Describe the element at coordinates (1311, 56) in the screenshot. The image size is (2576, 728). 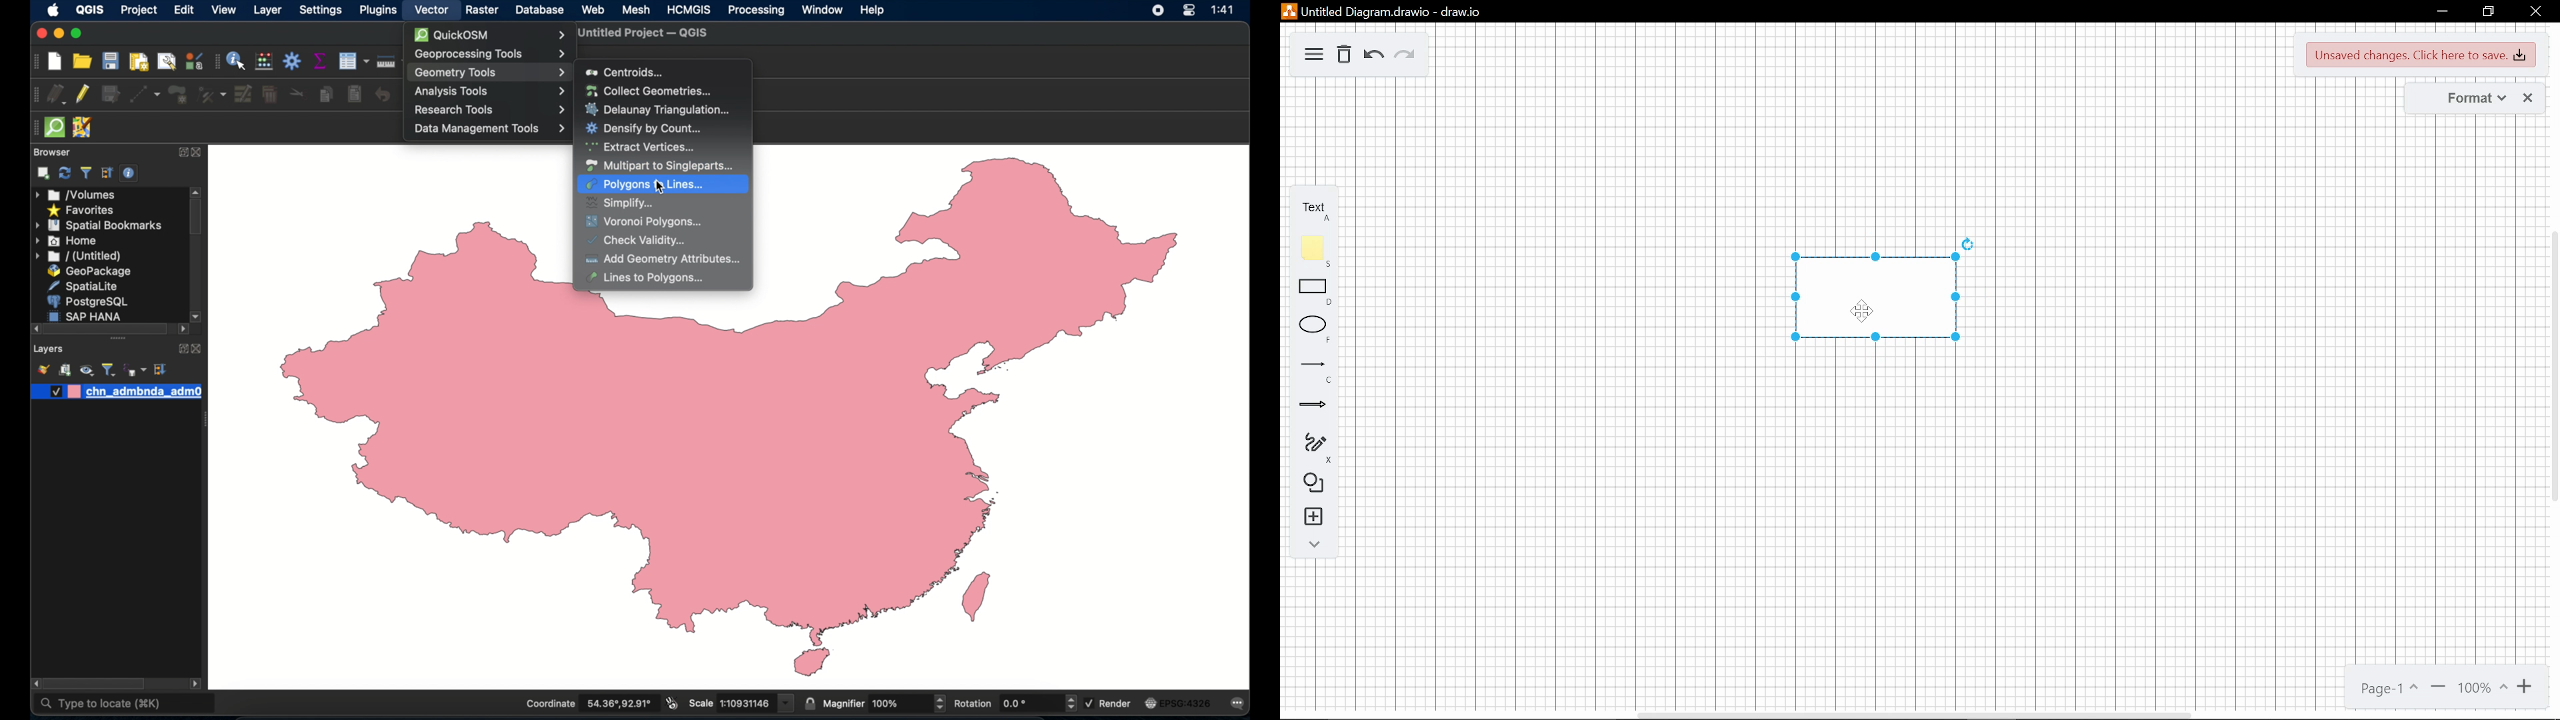
I see `menu` at that location.